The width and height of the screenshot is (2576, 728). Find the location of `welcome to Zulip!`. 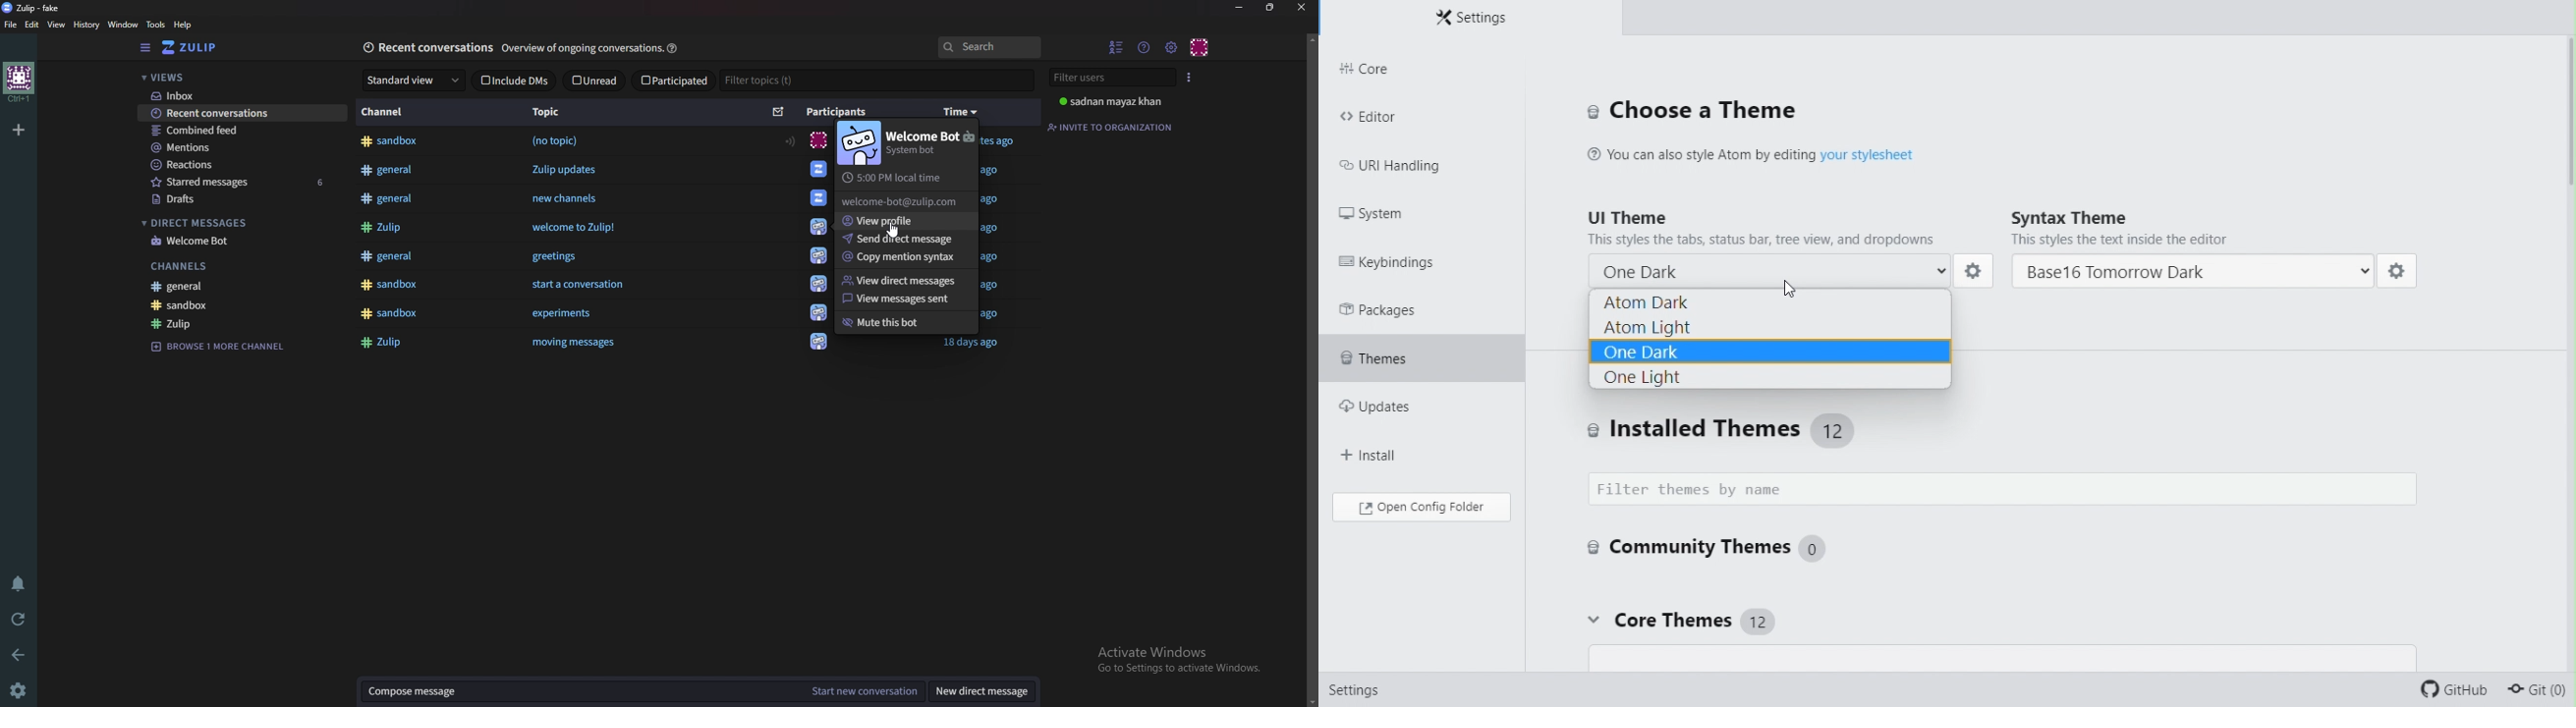

welcome to Zulip! is located at coordinates (576, 229).